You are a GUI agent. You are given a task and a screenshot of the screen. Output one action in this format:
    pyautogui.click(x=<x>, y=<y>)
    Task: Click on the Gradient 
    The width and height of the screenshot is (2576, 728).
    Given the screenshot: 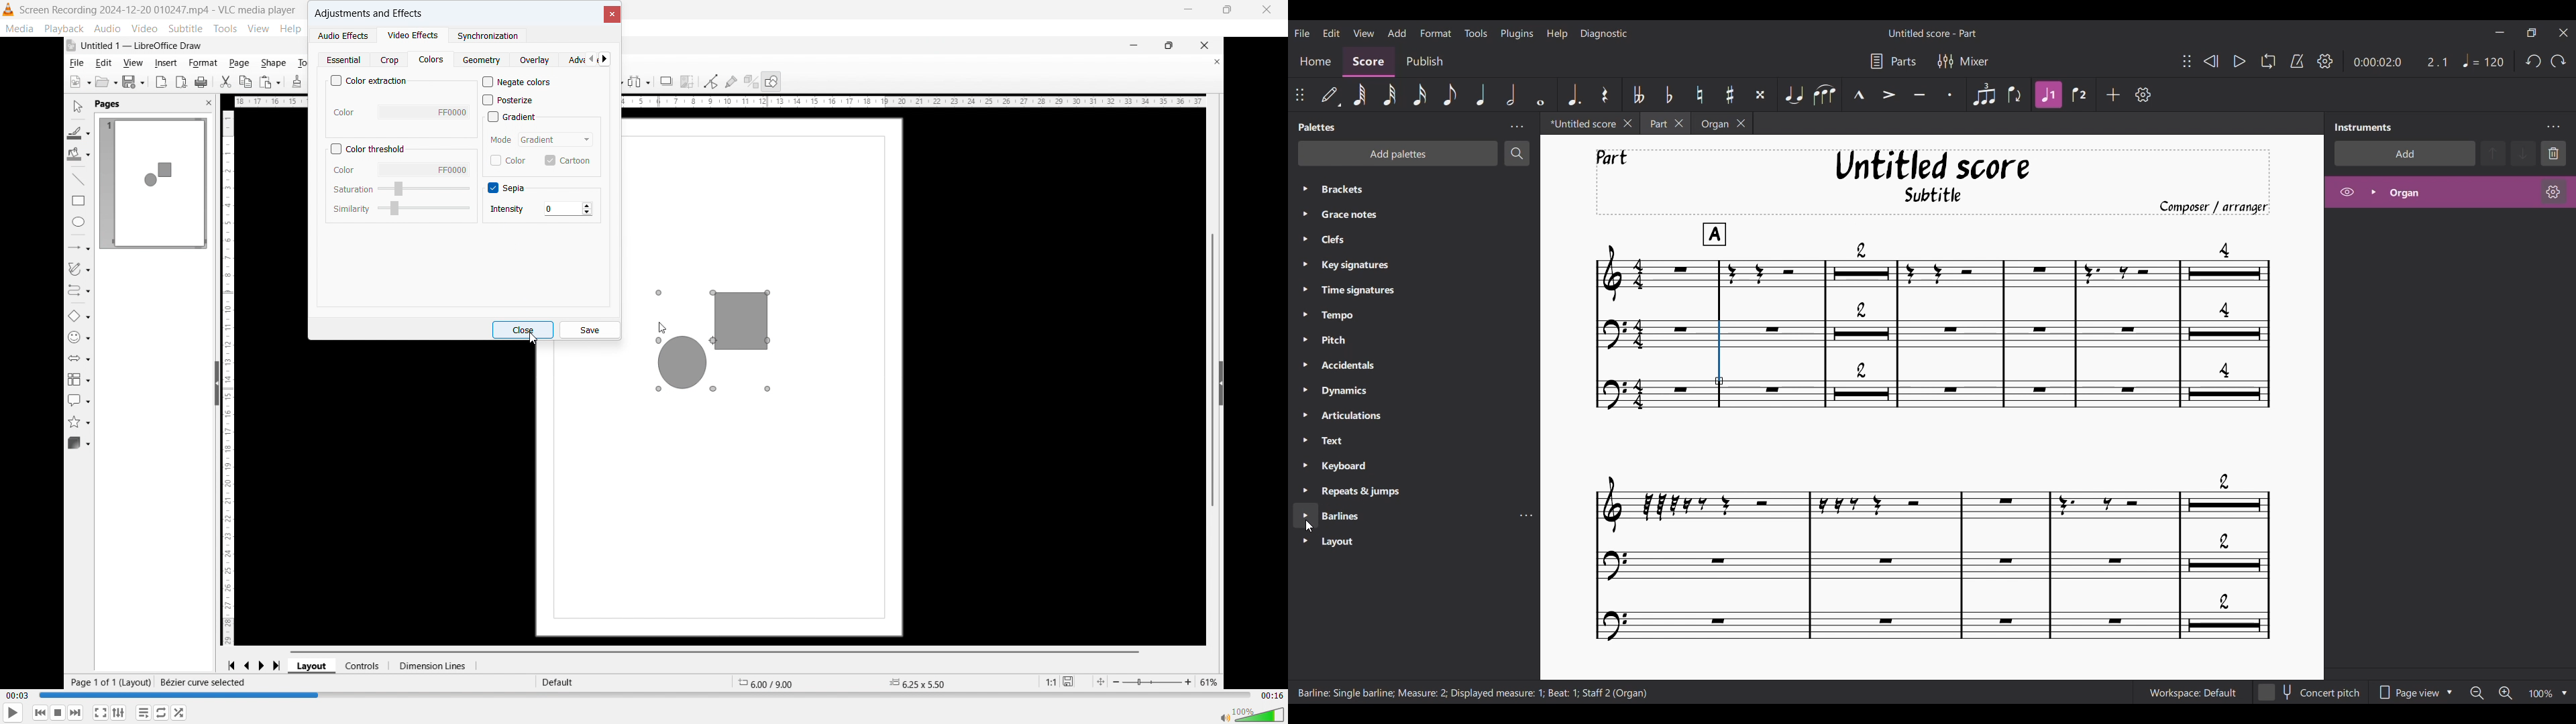 What is the action you would take?
    pyautogui.click(x=513, y=117)
    